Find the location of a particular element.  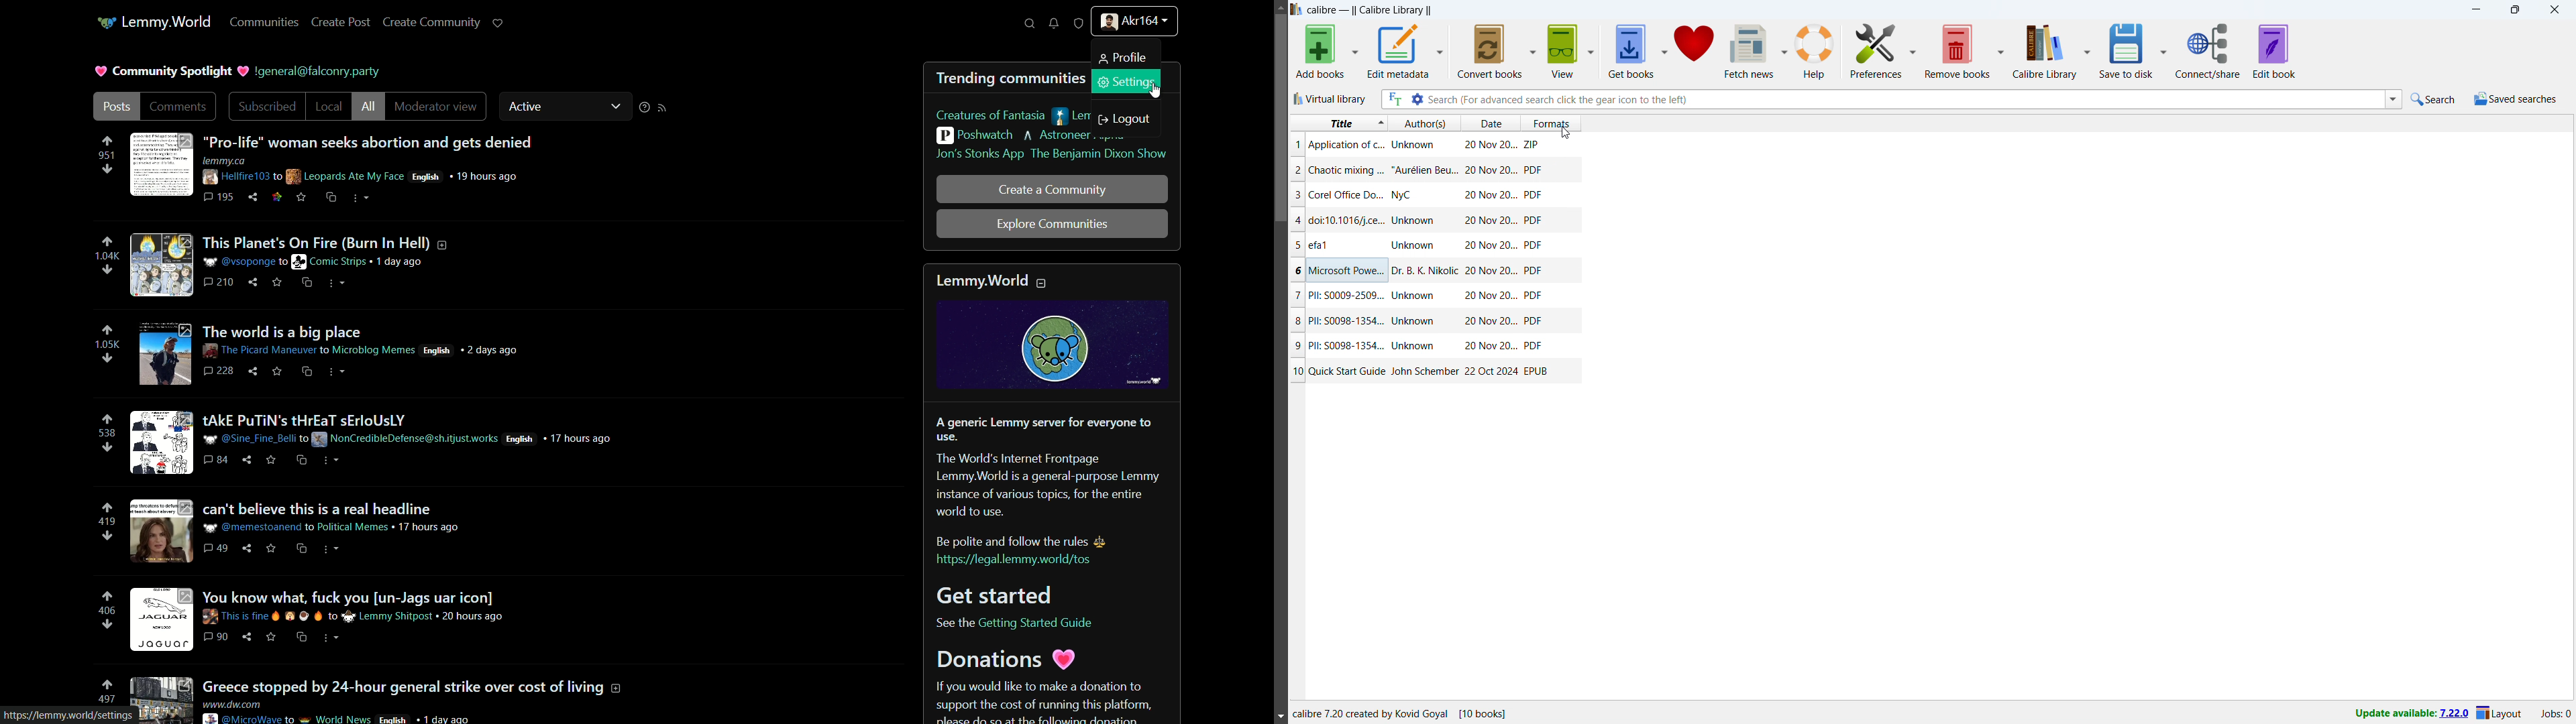

title is located at coordinates (1347, 171).